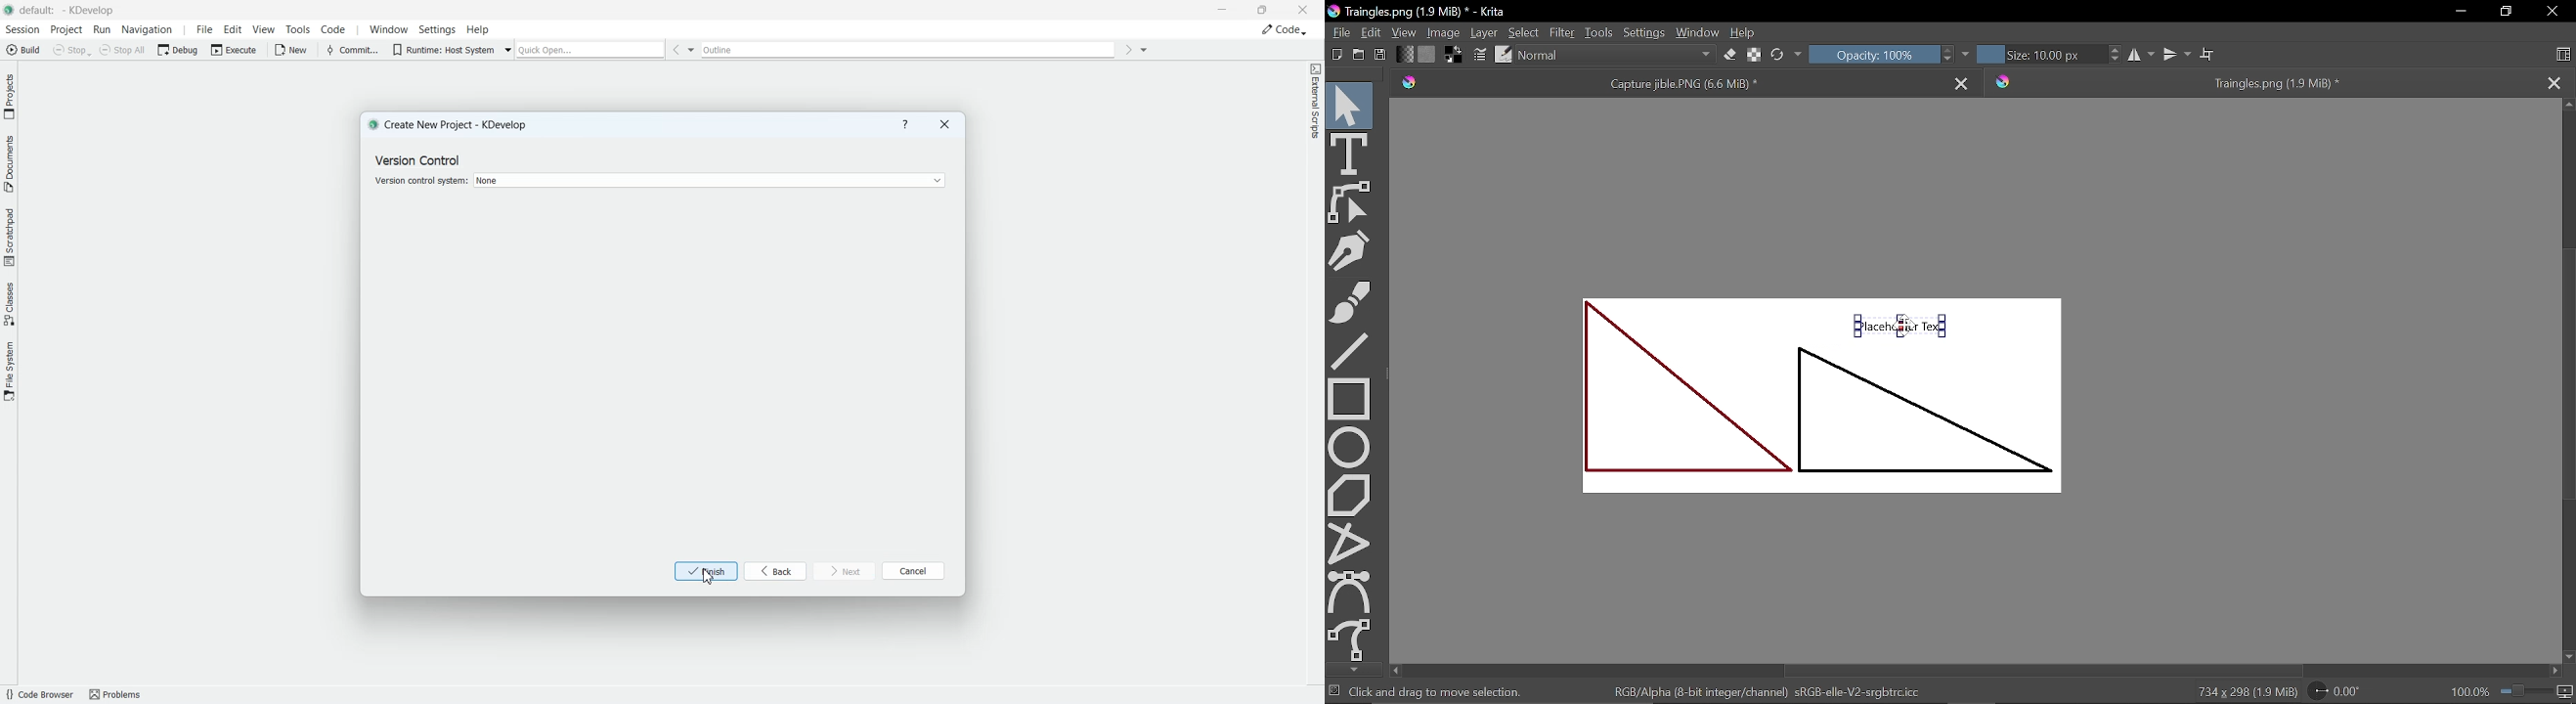 This screenshot has height=728, width=2576. I want to click on Drop down box, so click(694, 50).